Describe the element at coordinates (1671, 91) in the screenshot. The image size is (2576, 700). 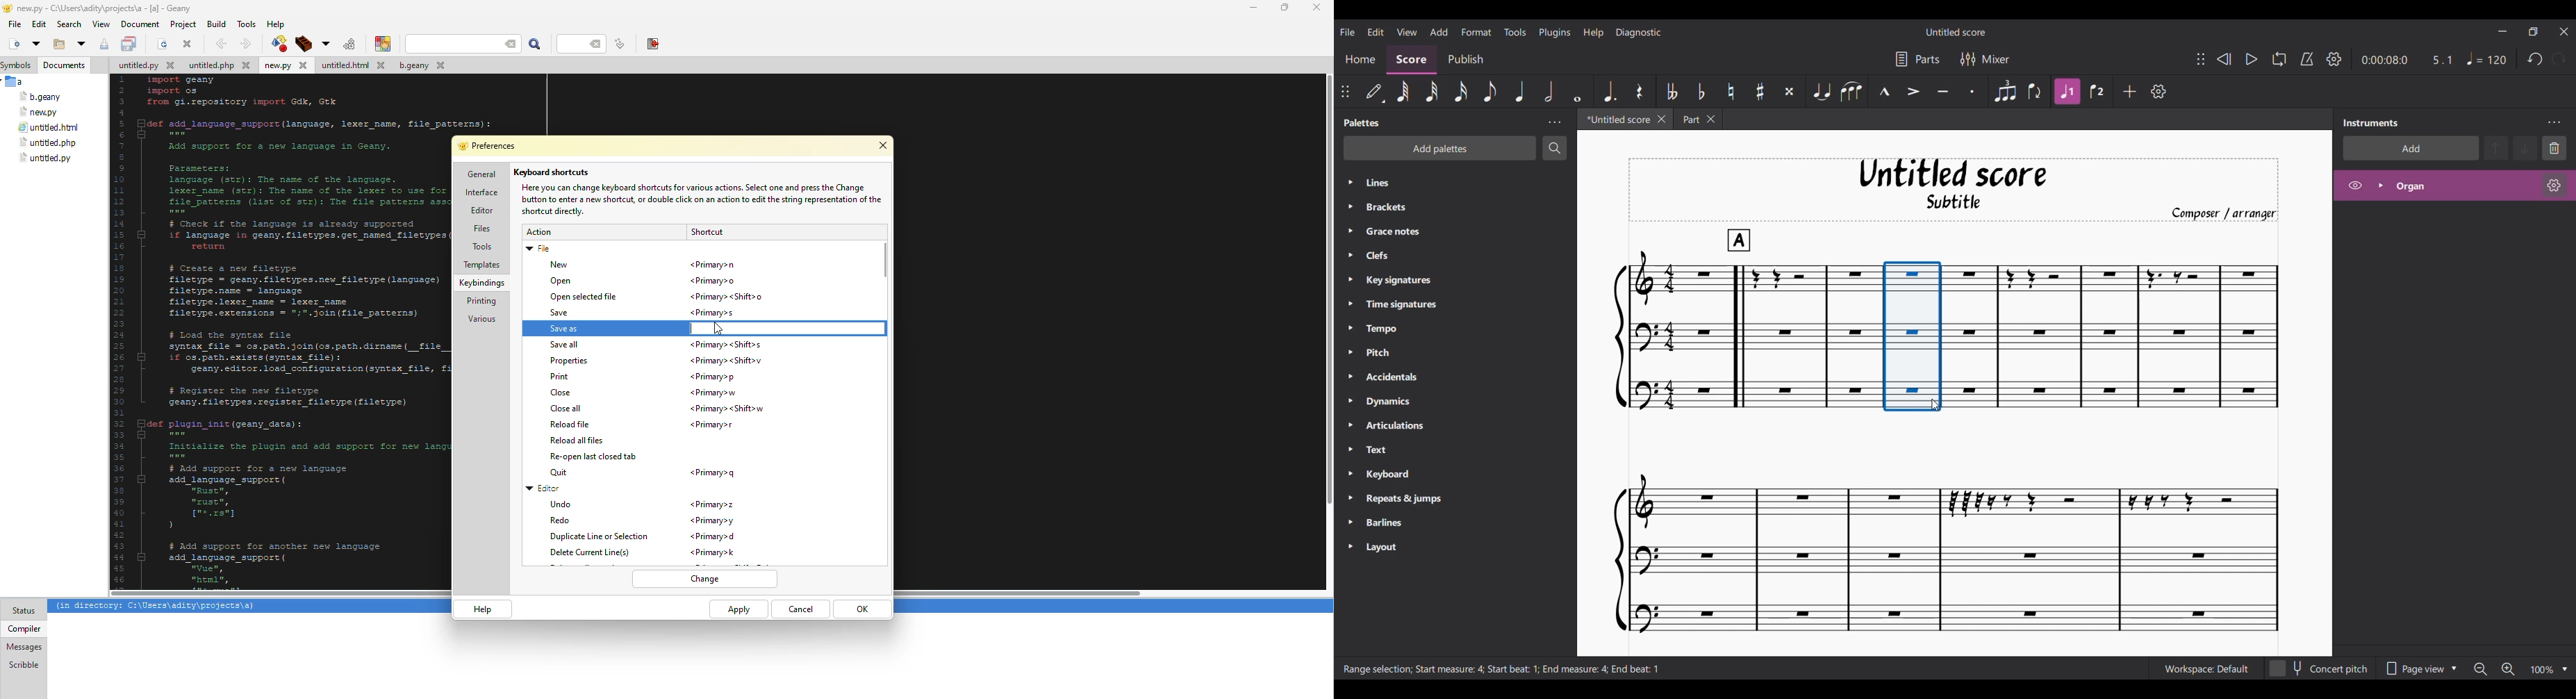
I see `Toggle double flat` at that location.